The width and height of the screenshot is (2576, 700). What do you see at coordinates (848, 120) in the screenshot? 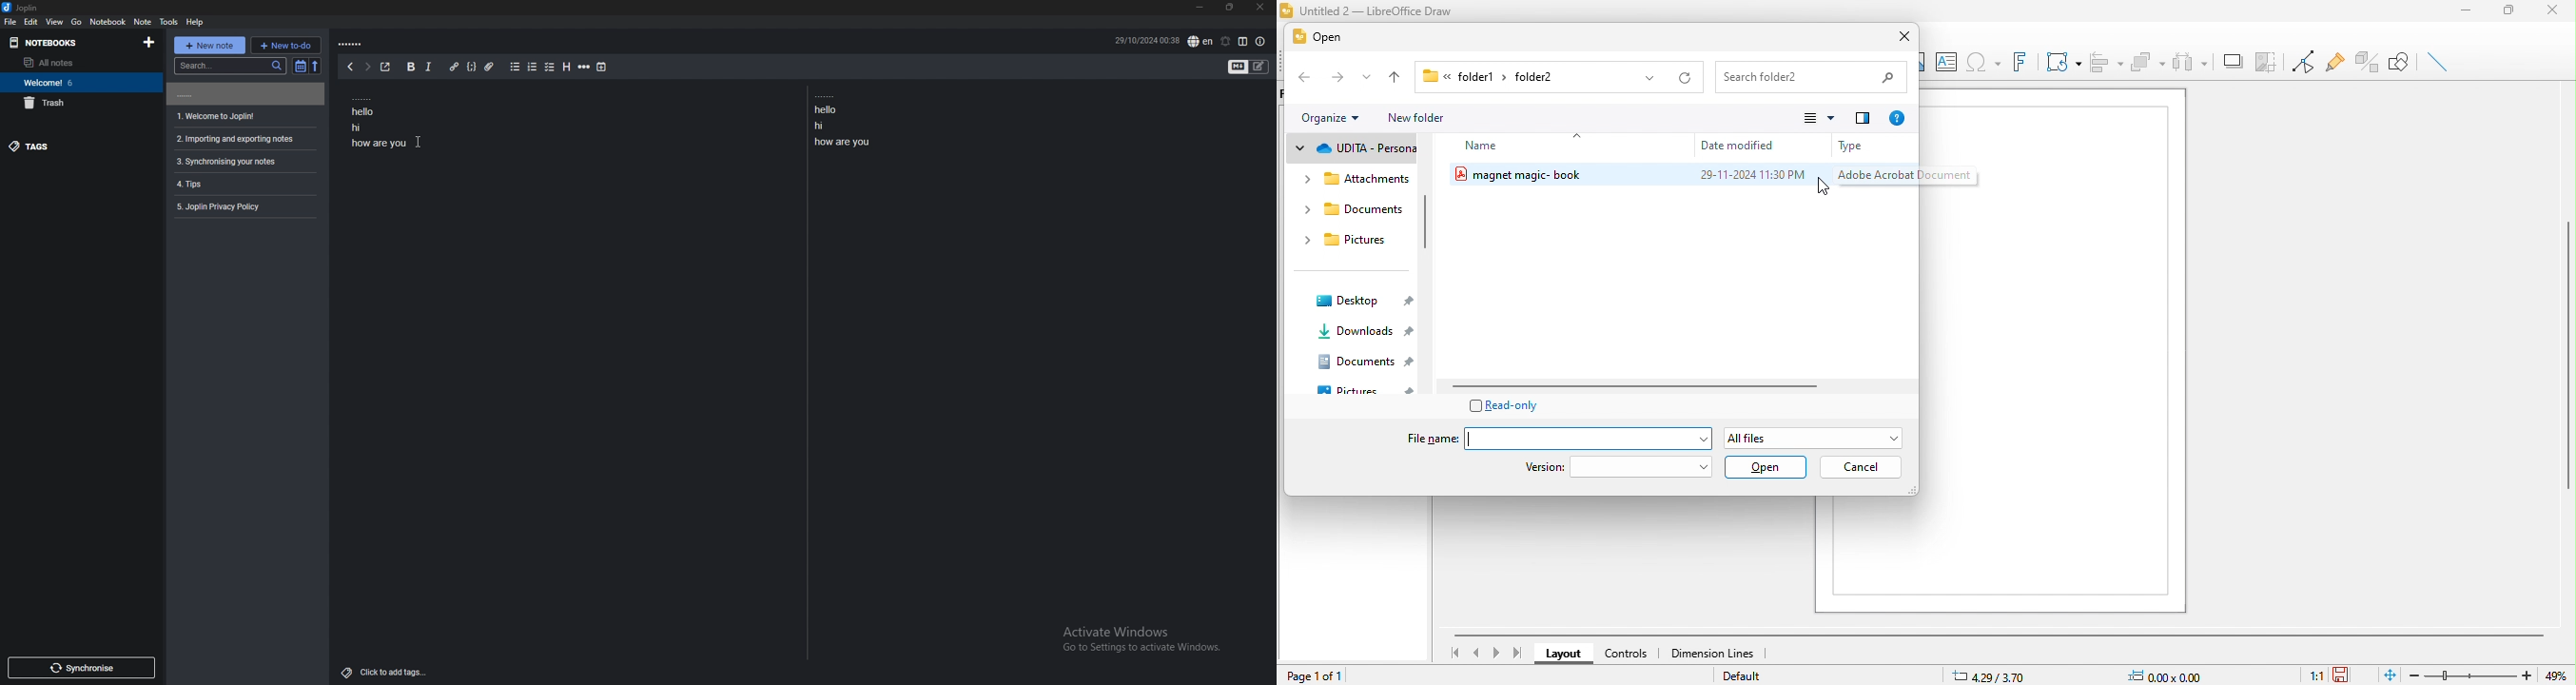
I see `note text` at bounding box center [848, 120].